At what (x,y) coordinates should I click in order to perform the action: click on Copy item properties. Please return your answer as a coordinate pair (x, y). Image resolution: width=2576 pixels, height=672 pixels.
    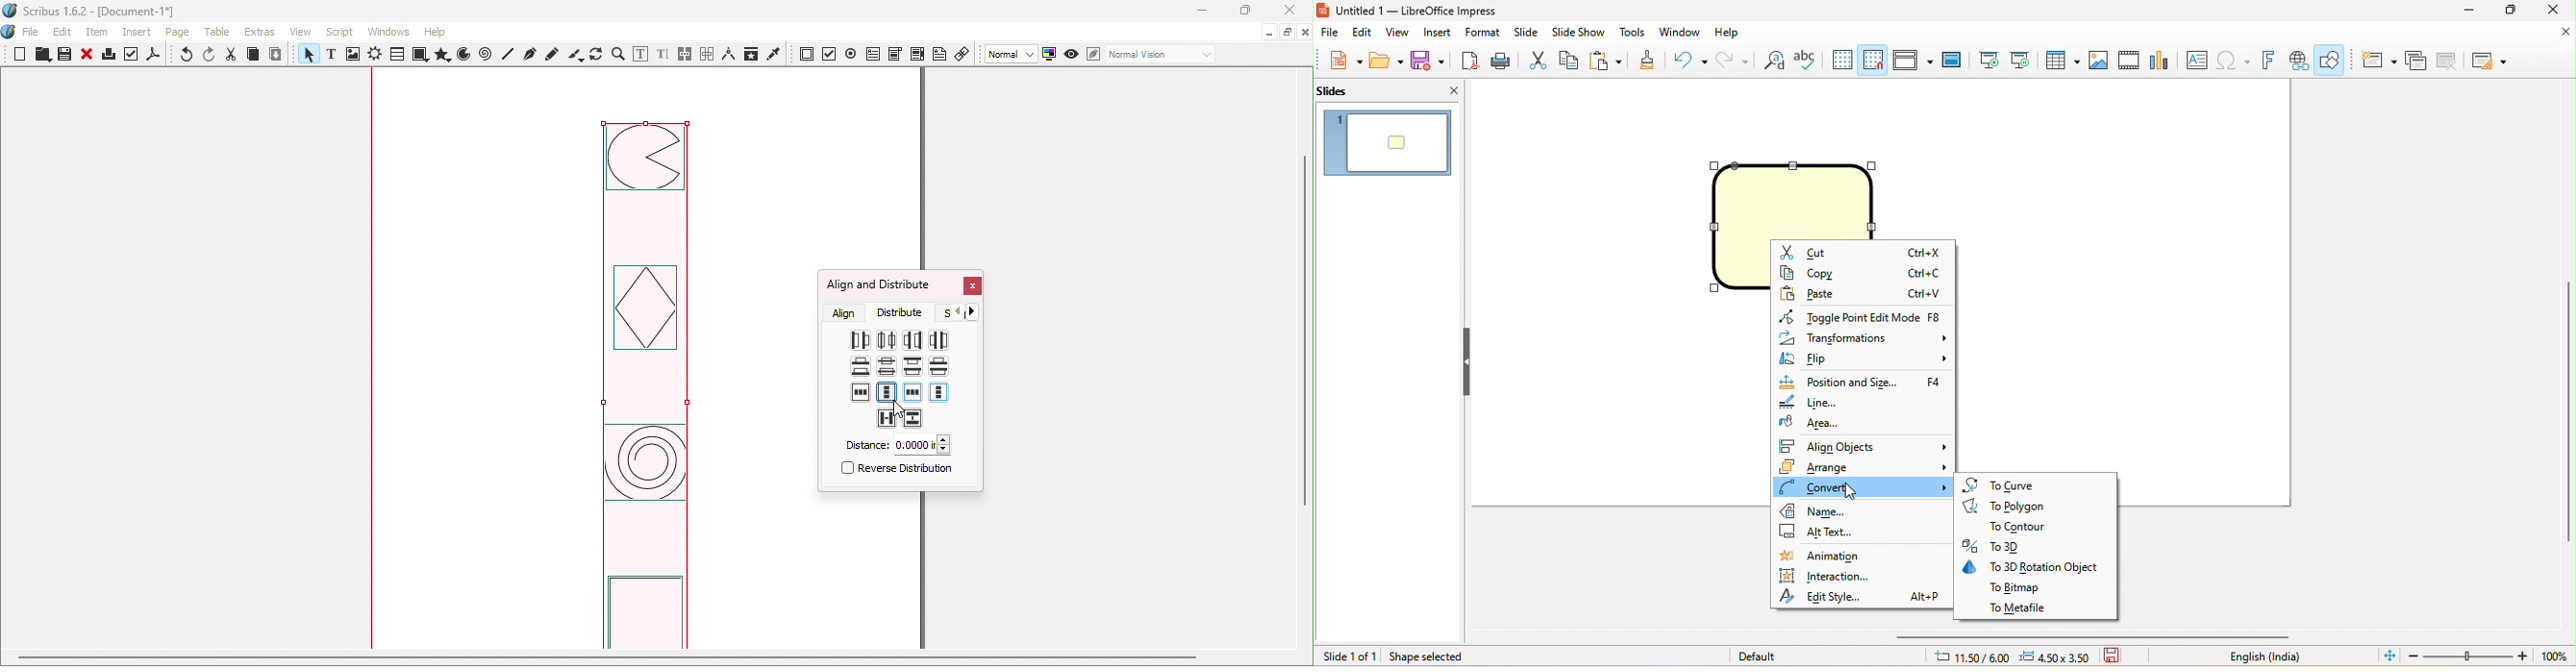
    Looking at the image, I should click on (750, 54).